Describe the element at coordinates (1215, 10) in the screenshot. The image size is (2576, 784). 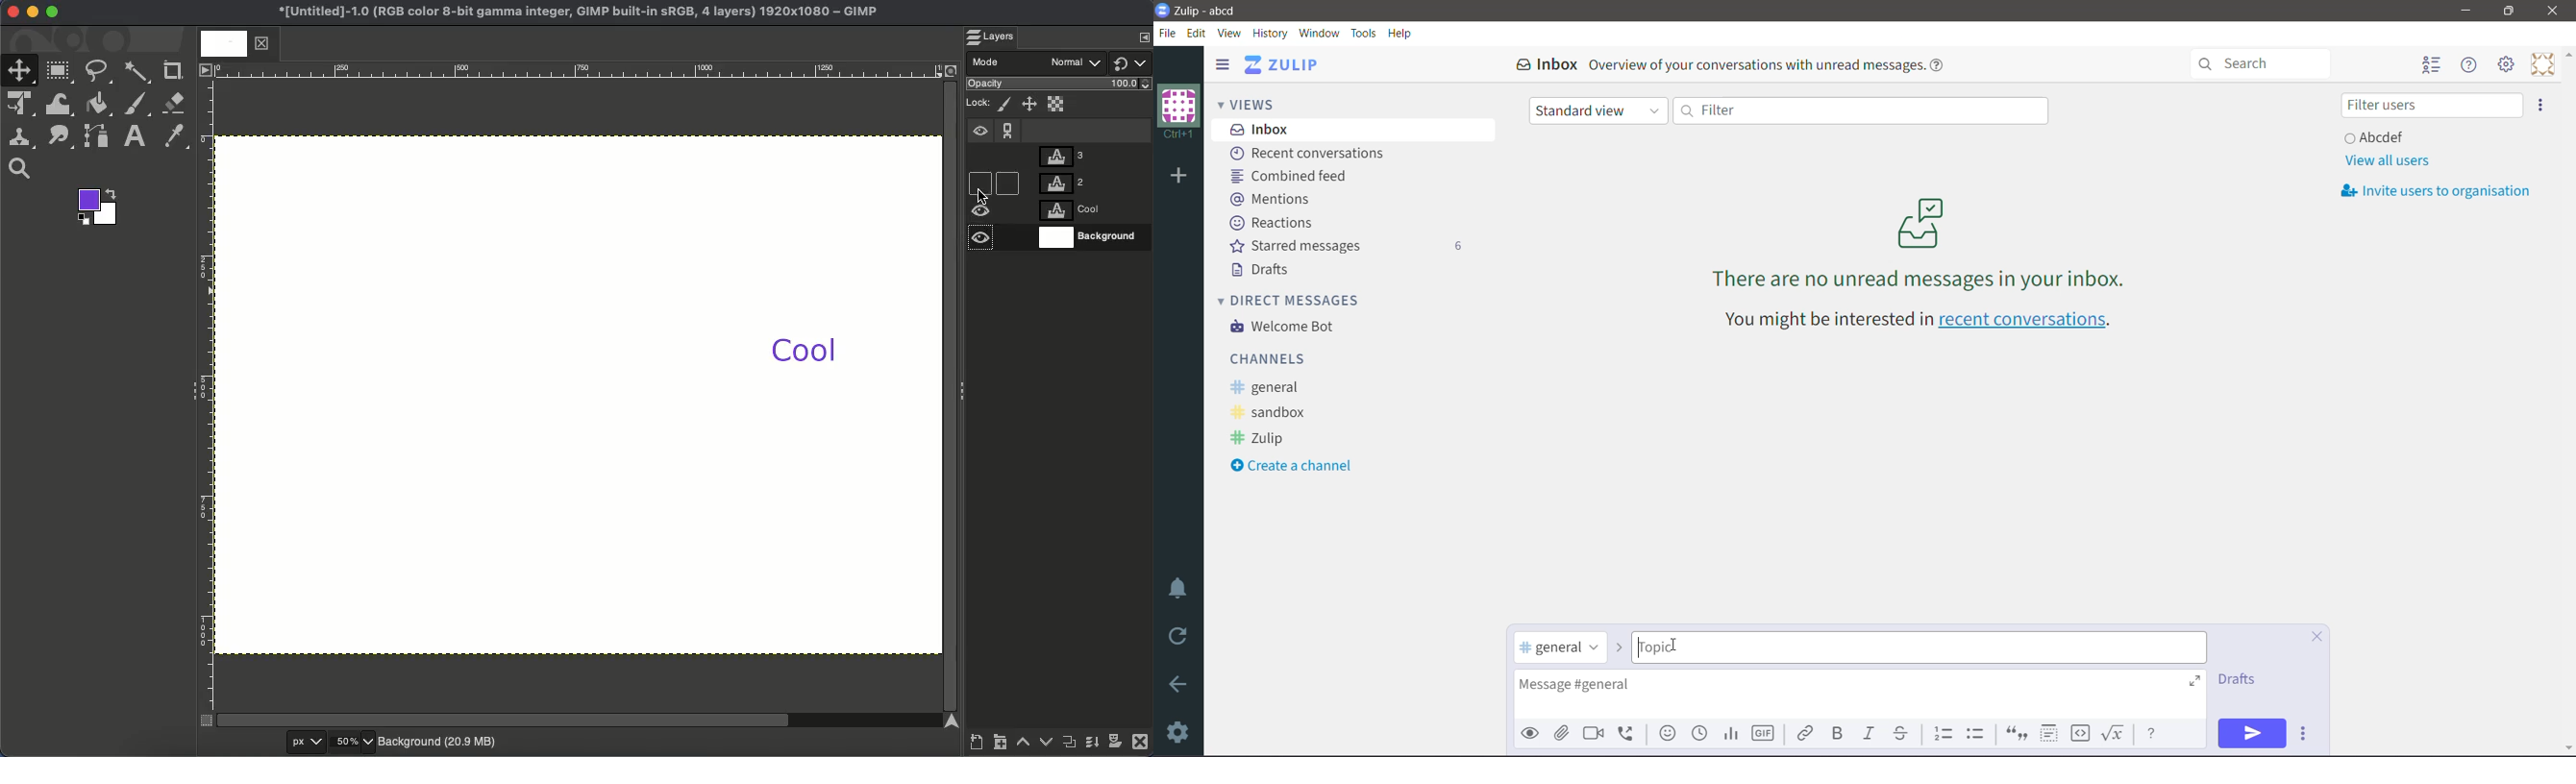
I see `Application Name - Organization Name` at that location.